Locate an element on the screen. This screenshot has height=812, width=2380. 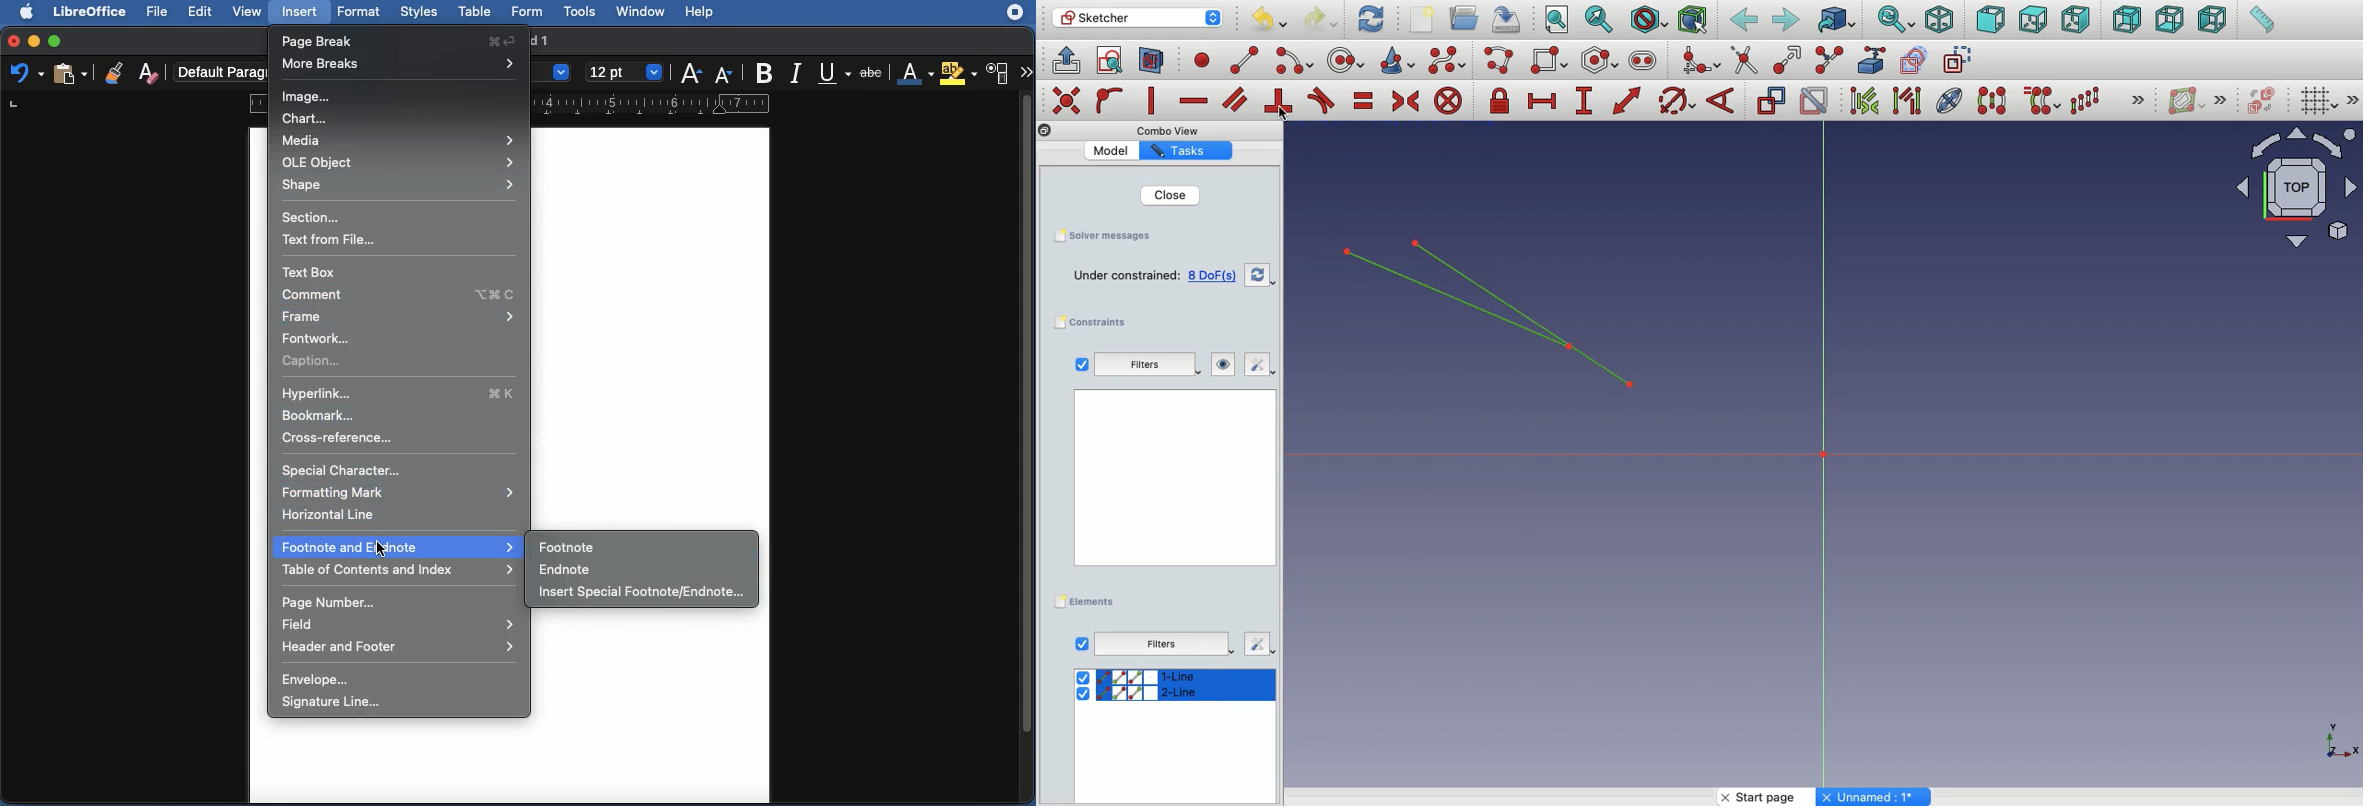
Hyperlink is located at coordinates (399, 393).